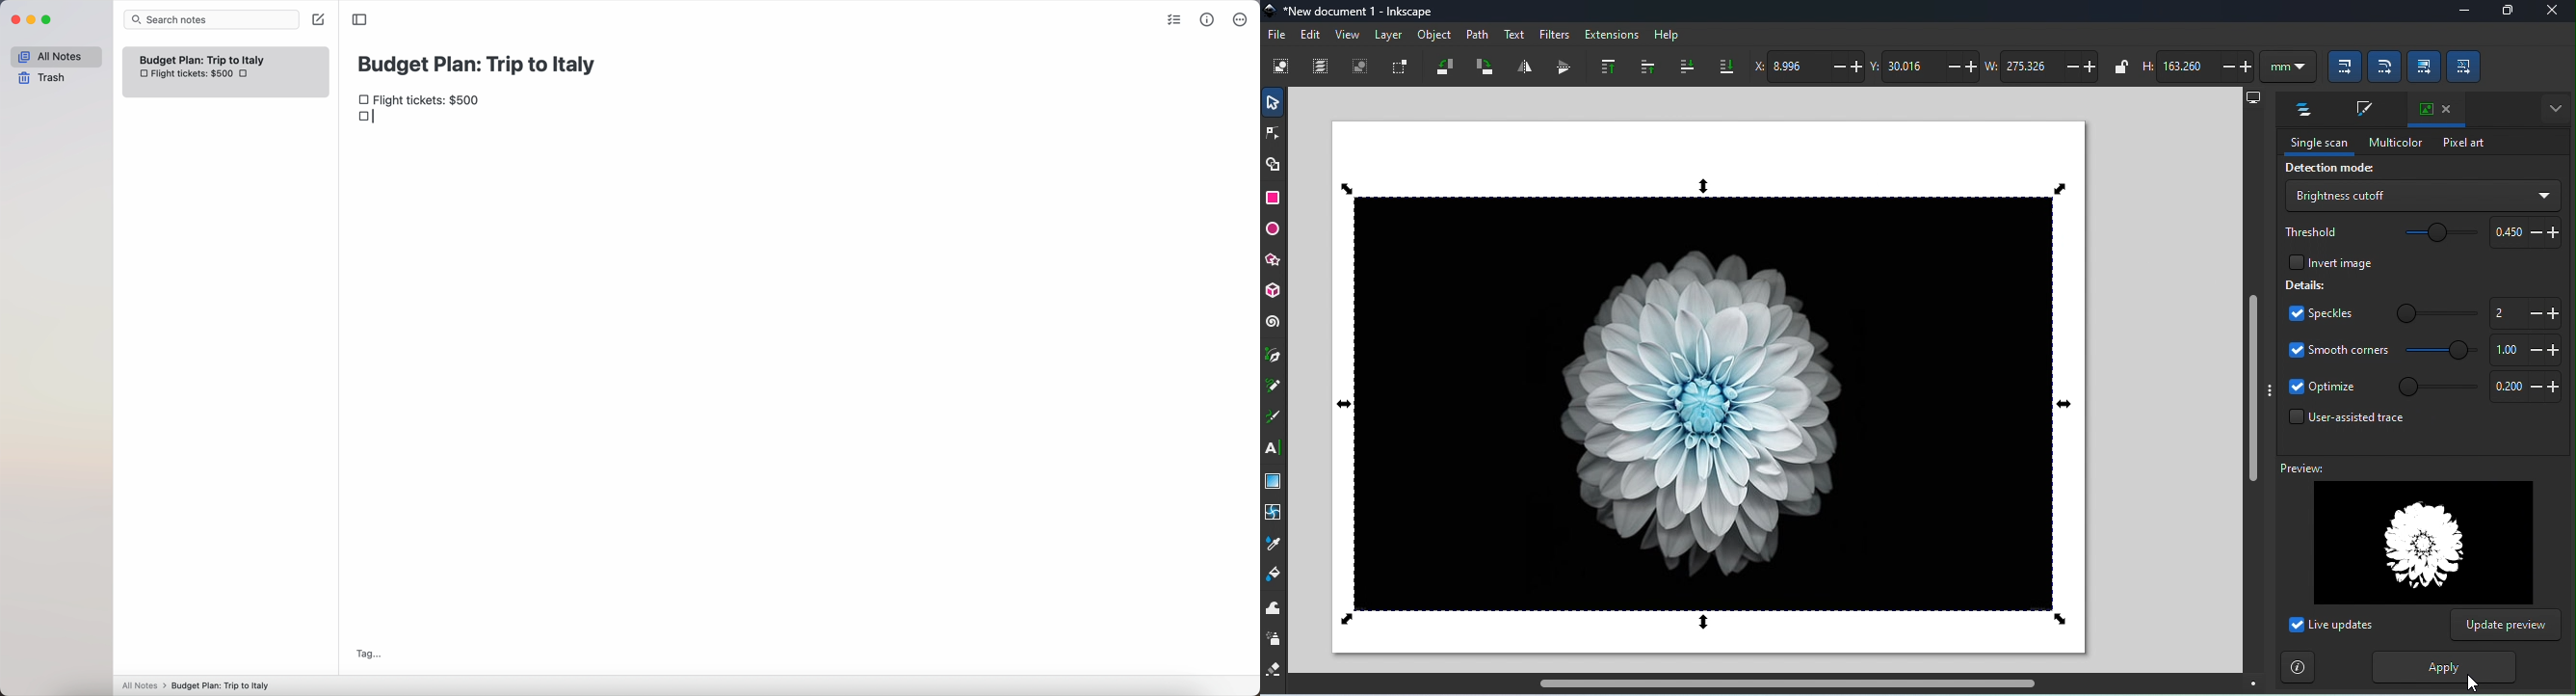 This screenshot has width=2576, height=700. I want to click on trash, so click(42, 78).